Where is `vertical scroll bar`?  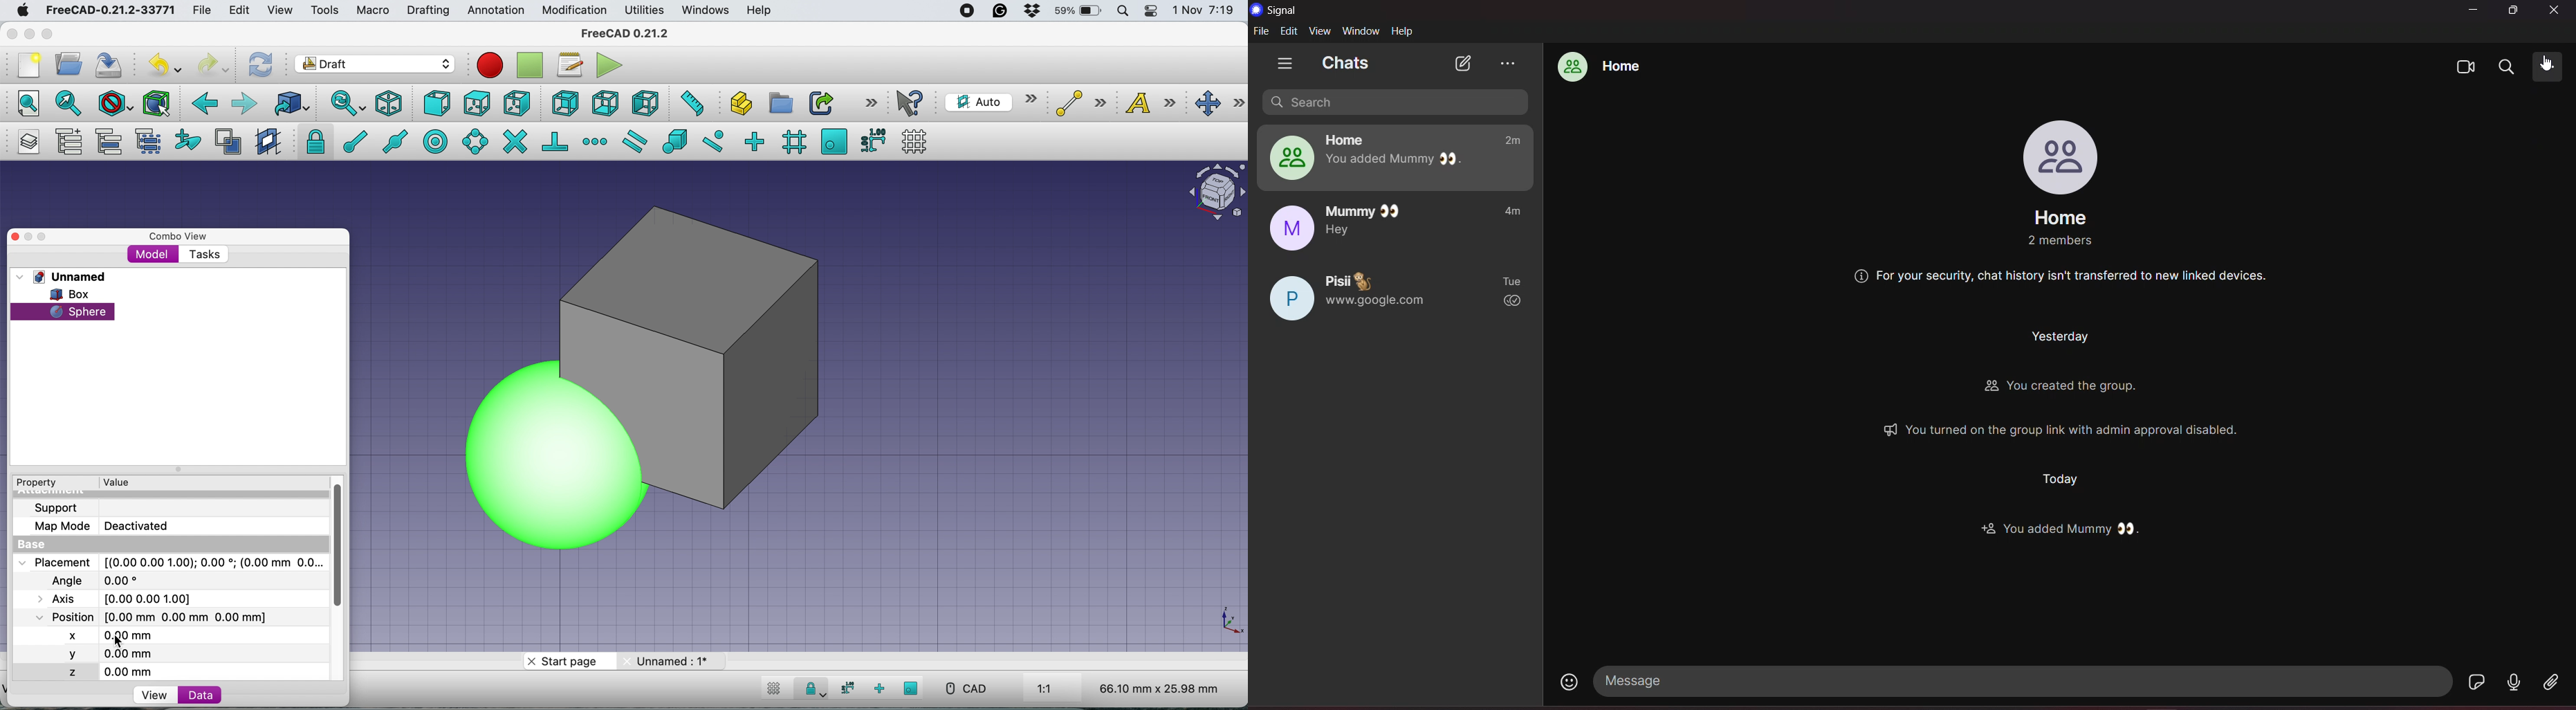 vertical scroll bar is located at coordinates (346, 547).